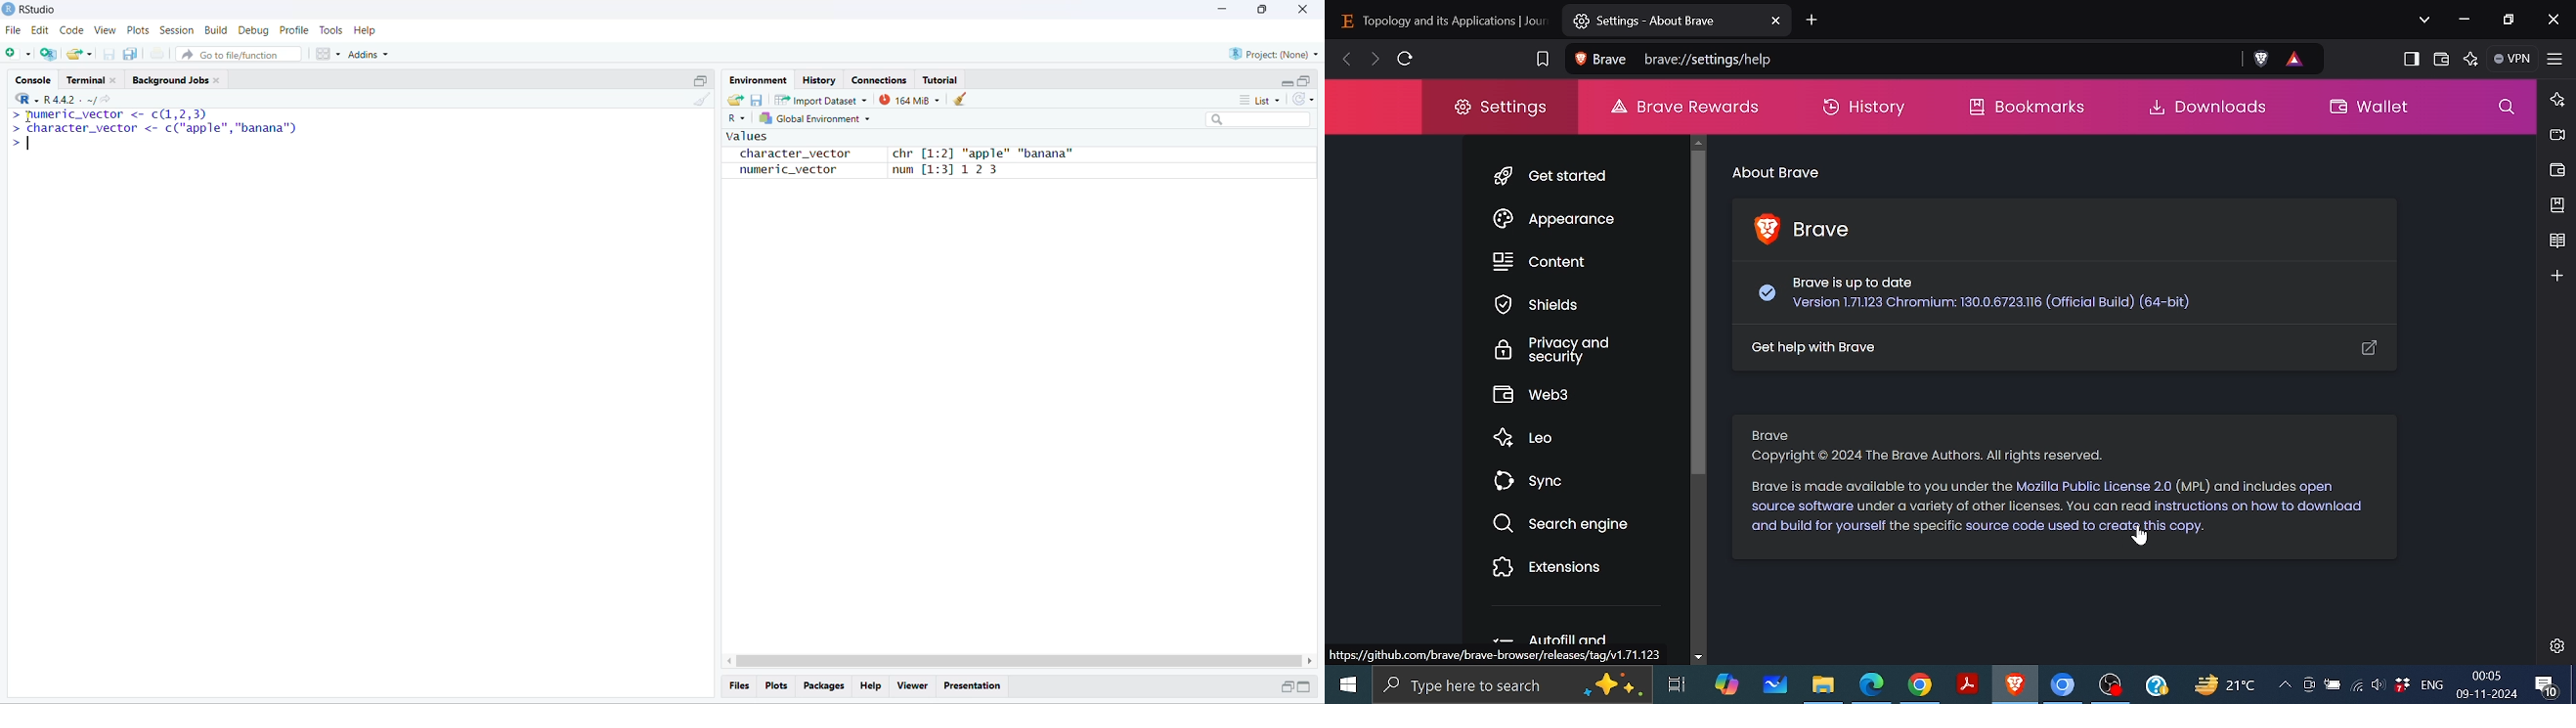  What do you see at coordinates (79, 53) in the screenshot?
I see `open existing project` at bounding box center [79, 53].